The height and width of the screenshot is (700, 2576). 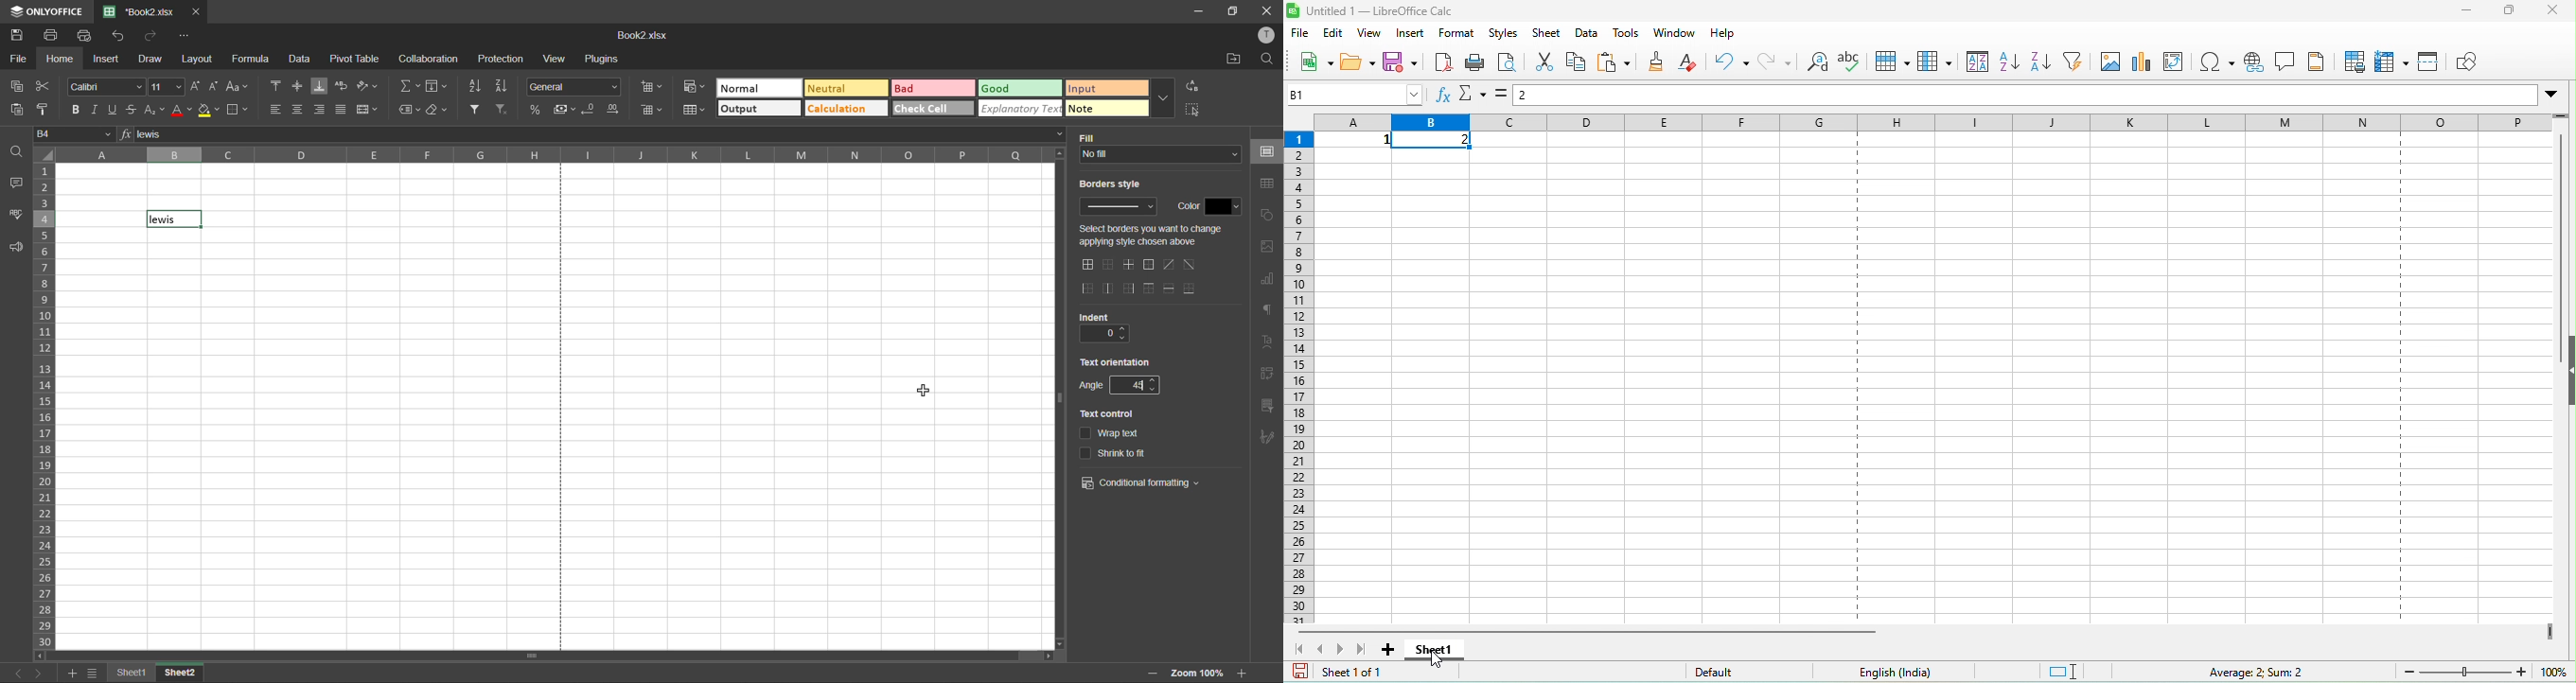 I want to click on close, so click(x=1265, y=10).